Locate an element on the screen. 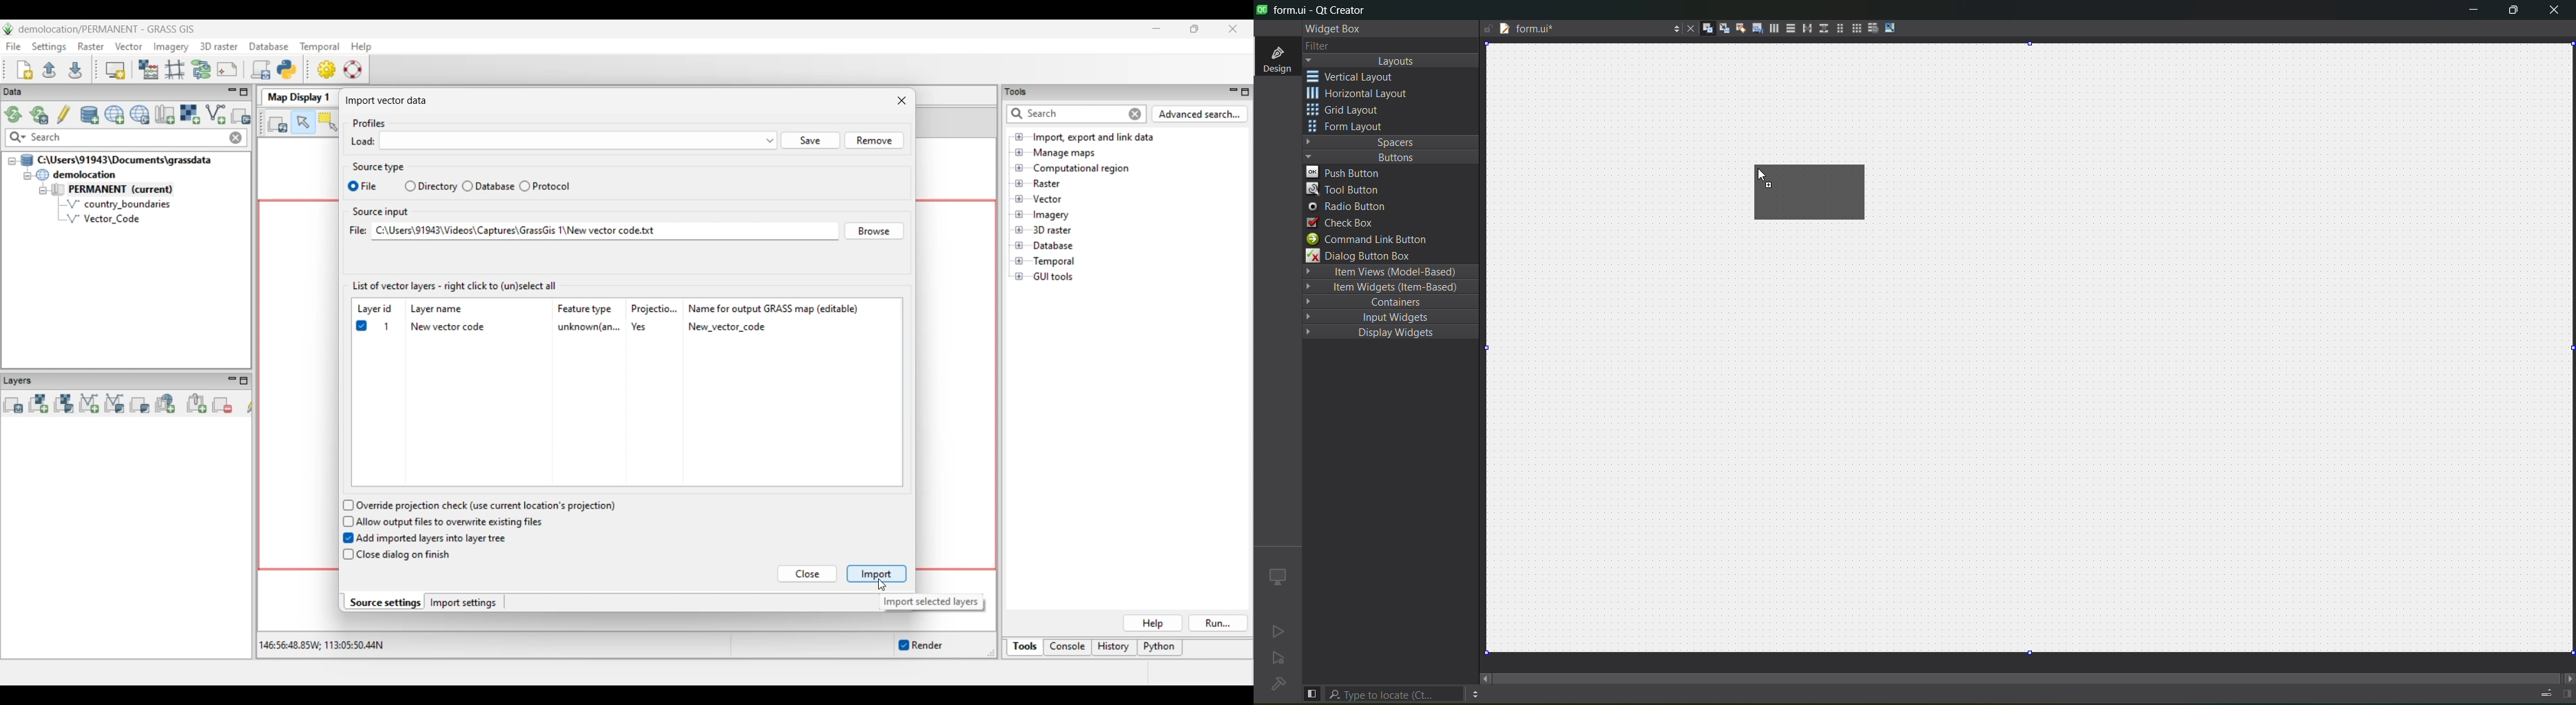 The image size is (2576, 728). Allow edits outside of the current mapset is located at coordinates (64, 114).